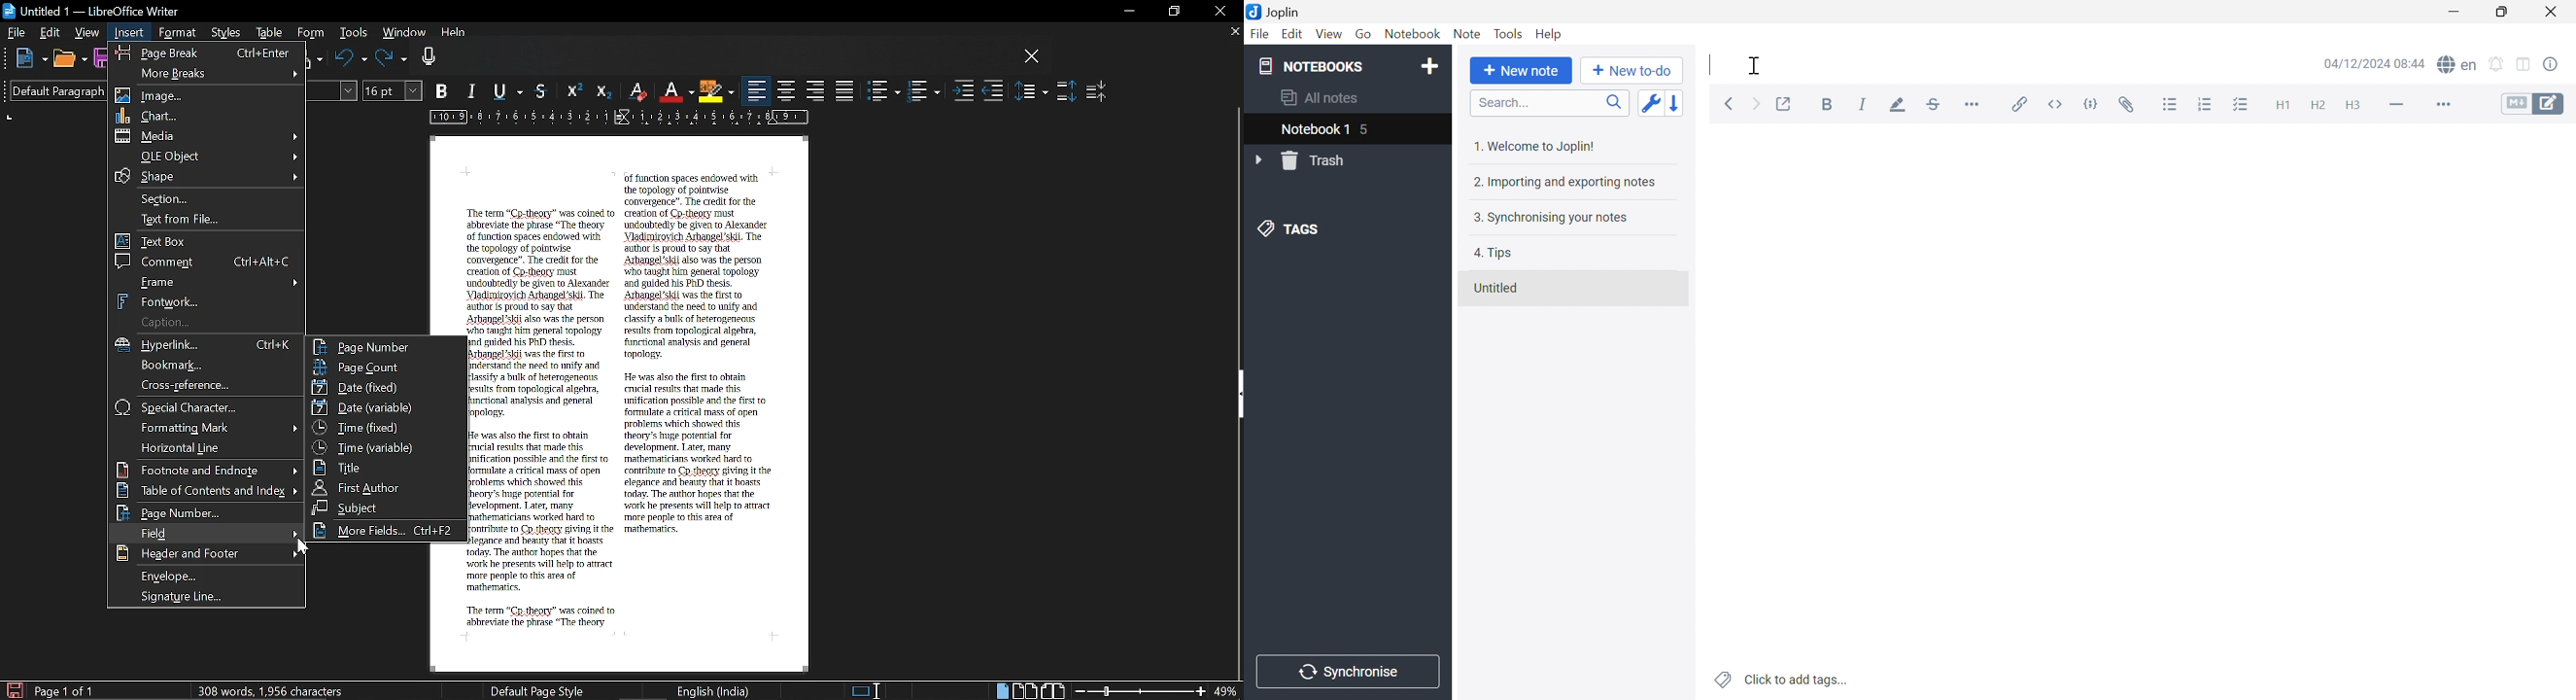 This screenshot has height=700, width=2576. Describe the element at coordinates (2319, 106) in the screenshot. I see `Heading 2` at that location.